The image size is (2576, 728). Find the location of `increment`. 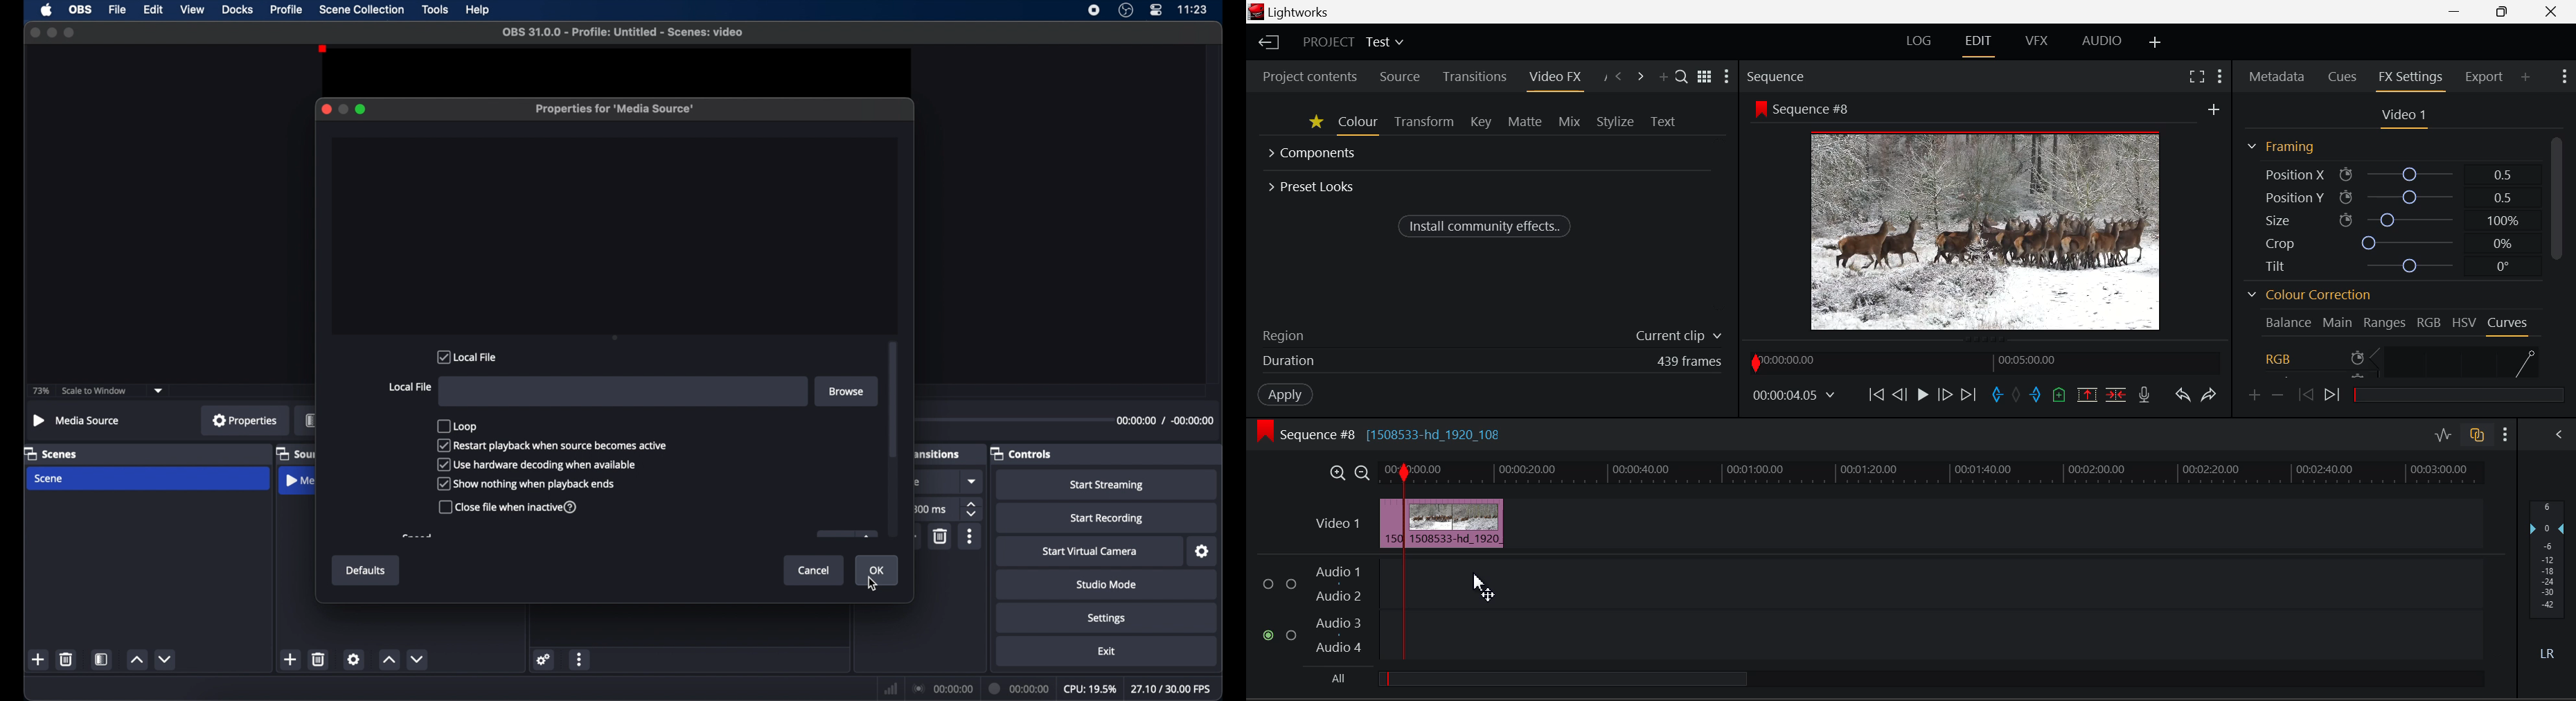

increment is located at coordinates (136, 660).